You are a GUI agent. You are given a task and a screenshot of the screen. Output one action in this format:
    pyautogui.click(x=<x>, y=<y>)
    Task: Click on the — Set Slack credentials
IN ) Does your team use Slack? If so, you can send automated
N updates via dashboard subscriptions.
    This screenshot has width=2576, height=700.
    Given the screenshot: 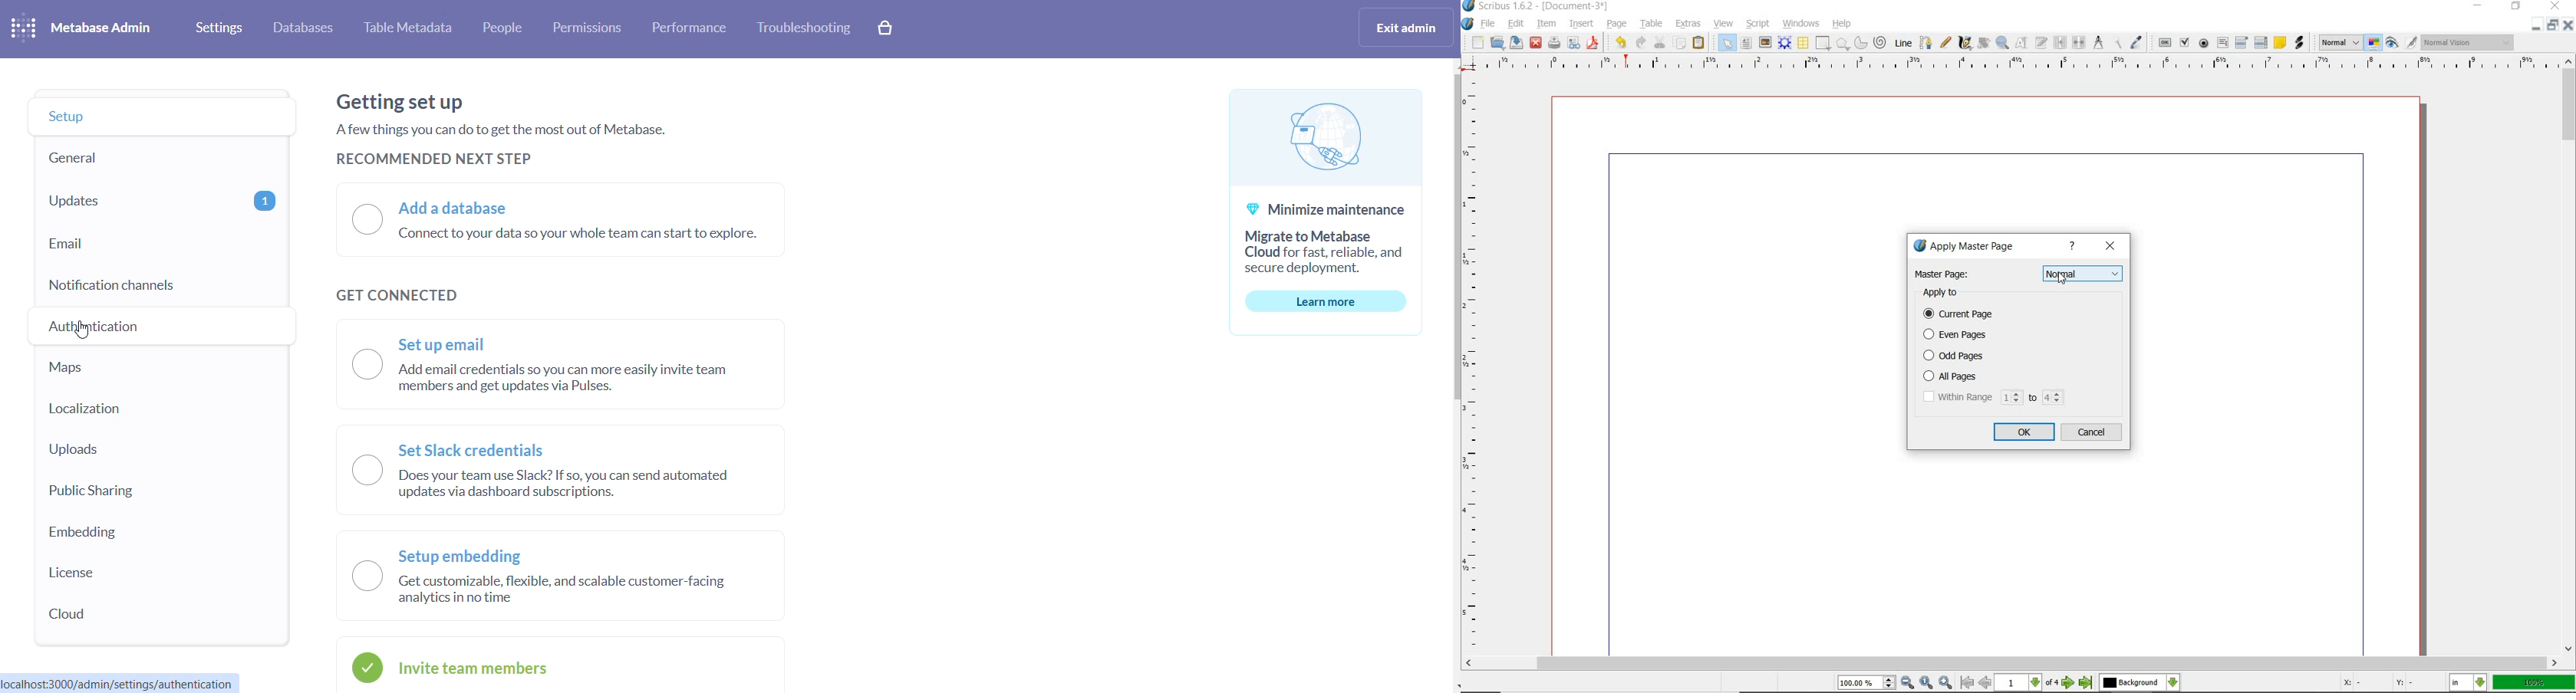 What is the action you would take?
    pyautogui.click(x=549, y=467)
    